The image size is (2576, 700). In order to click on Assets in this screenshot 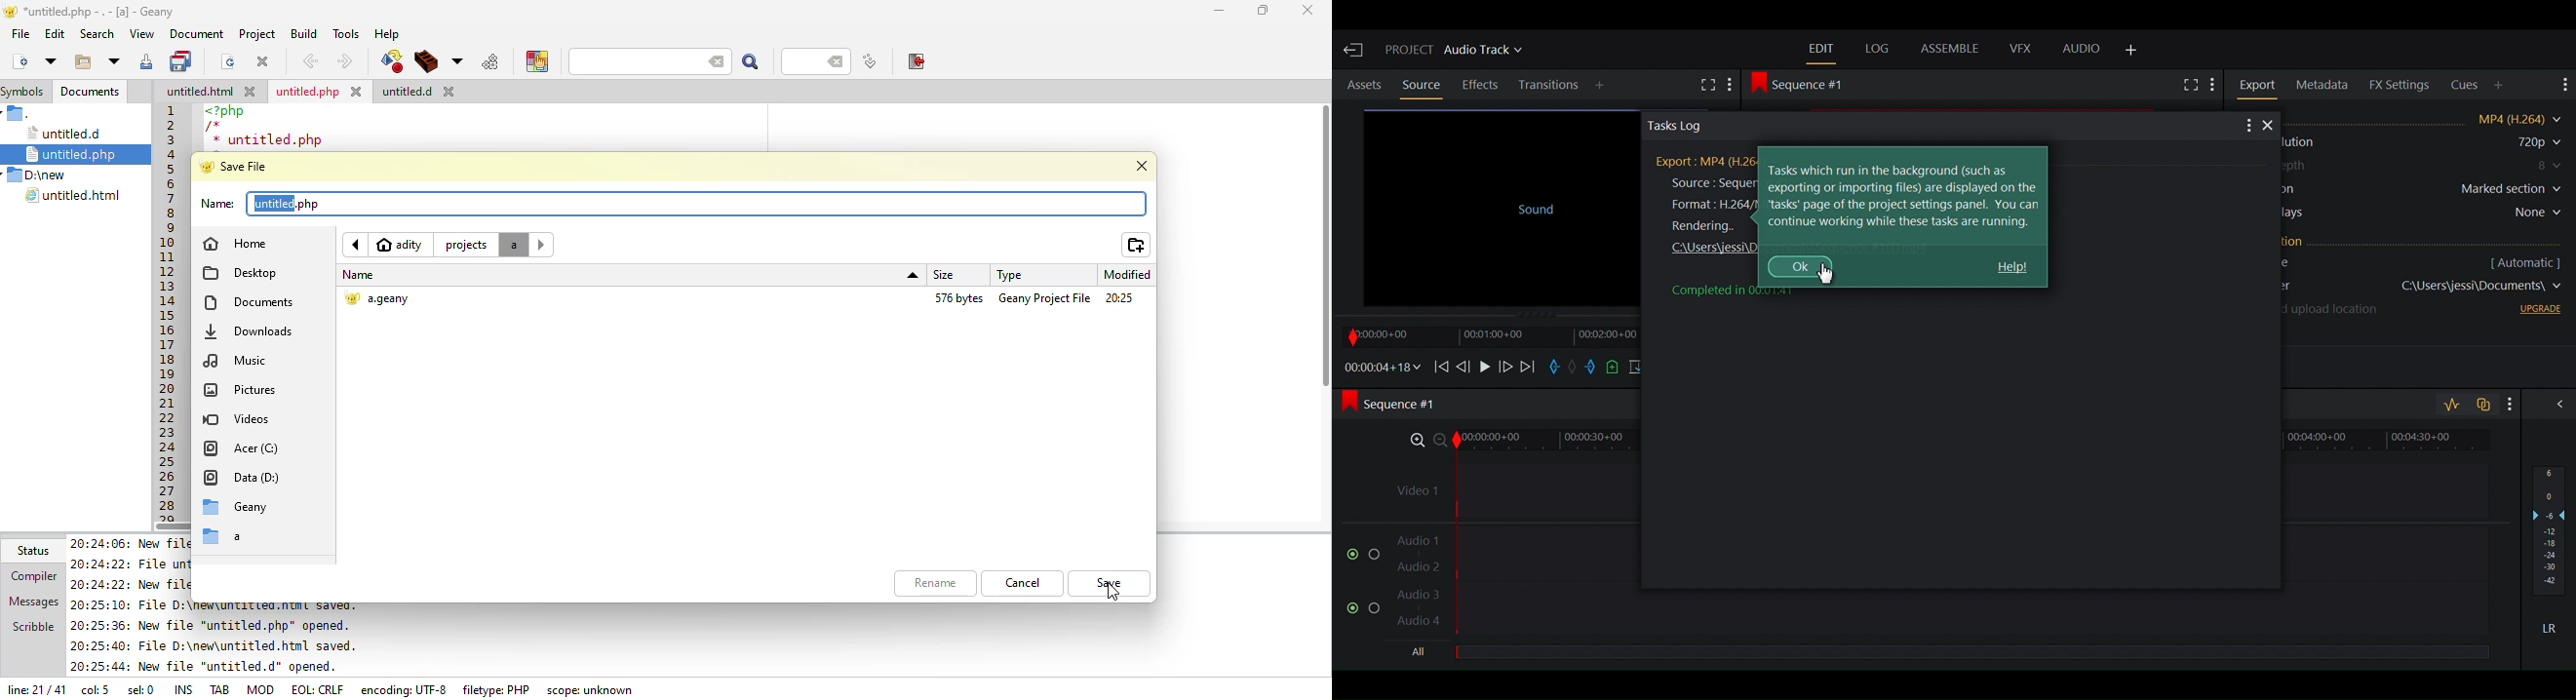, I will do `click(1364, 86)`.